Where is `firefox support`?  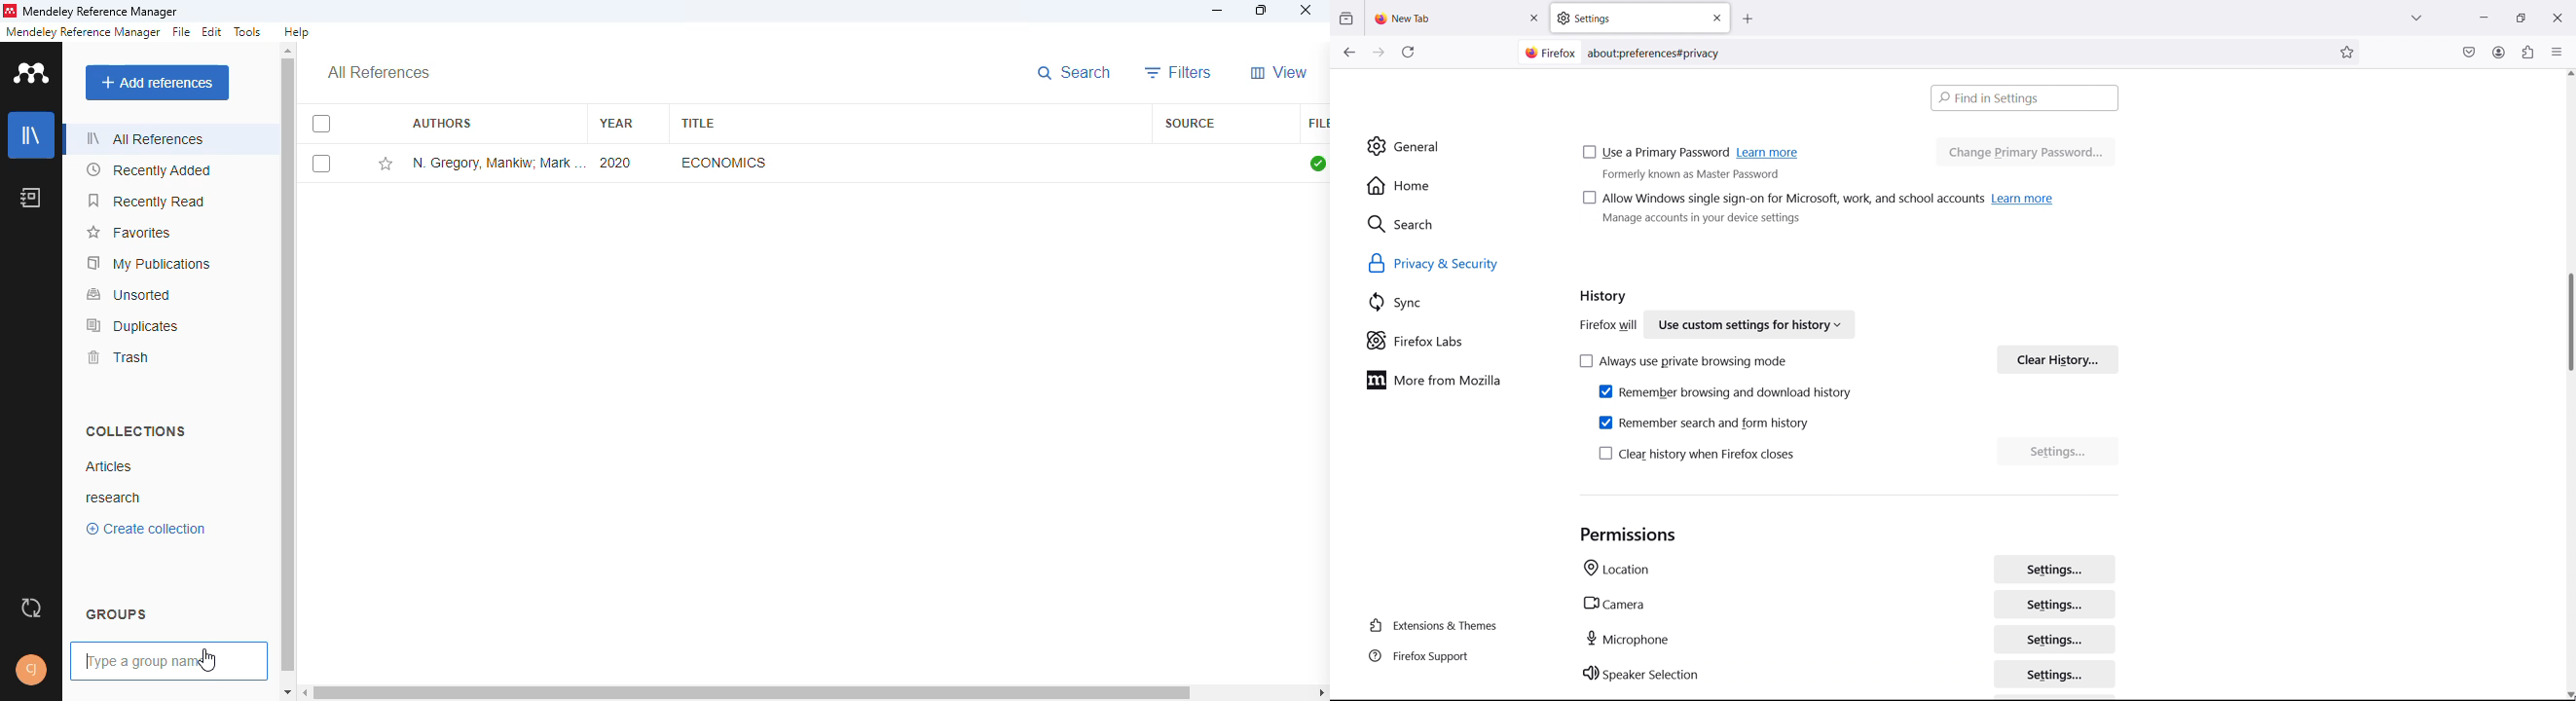 firefox support is located at coordinates (1436, 657).